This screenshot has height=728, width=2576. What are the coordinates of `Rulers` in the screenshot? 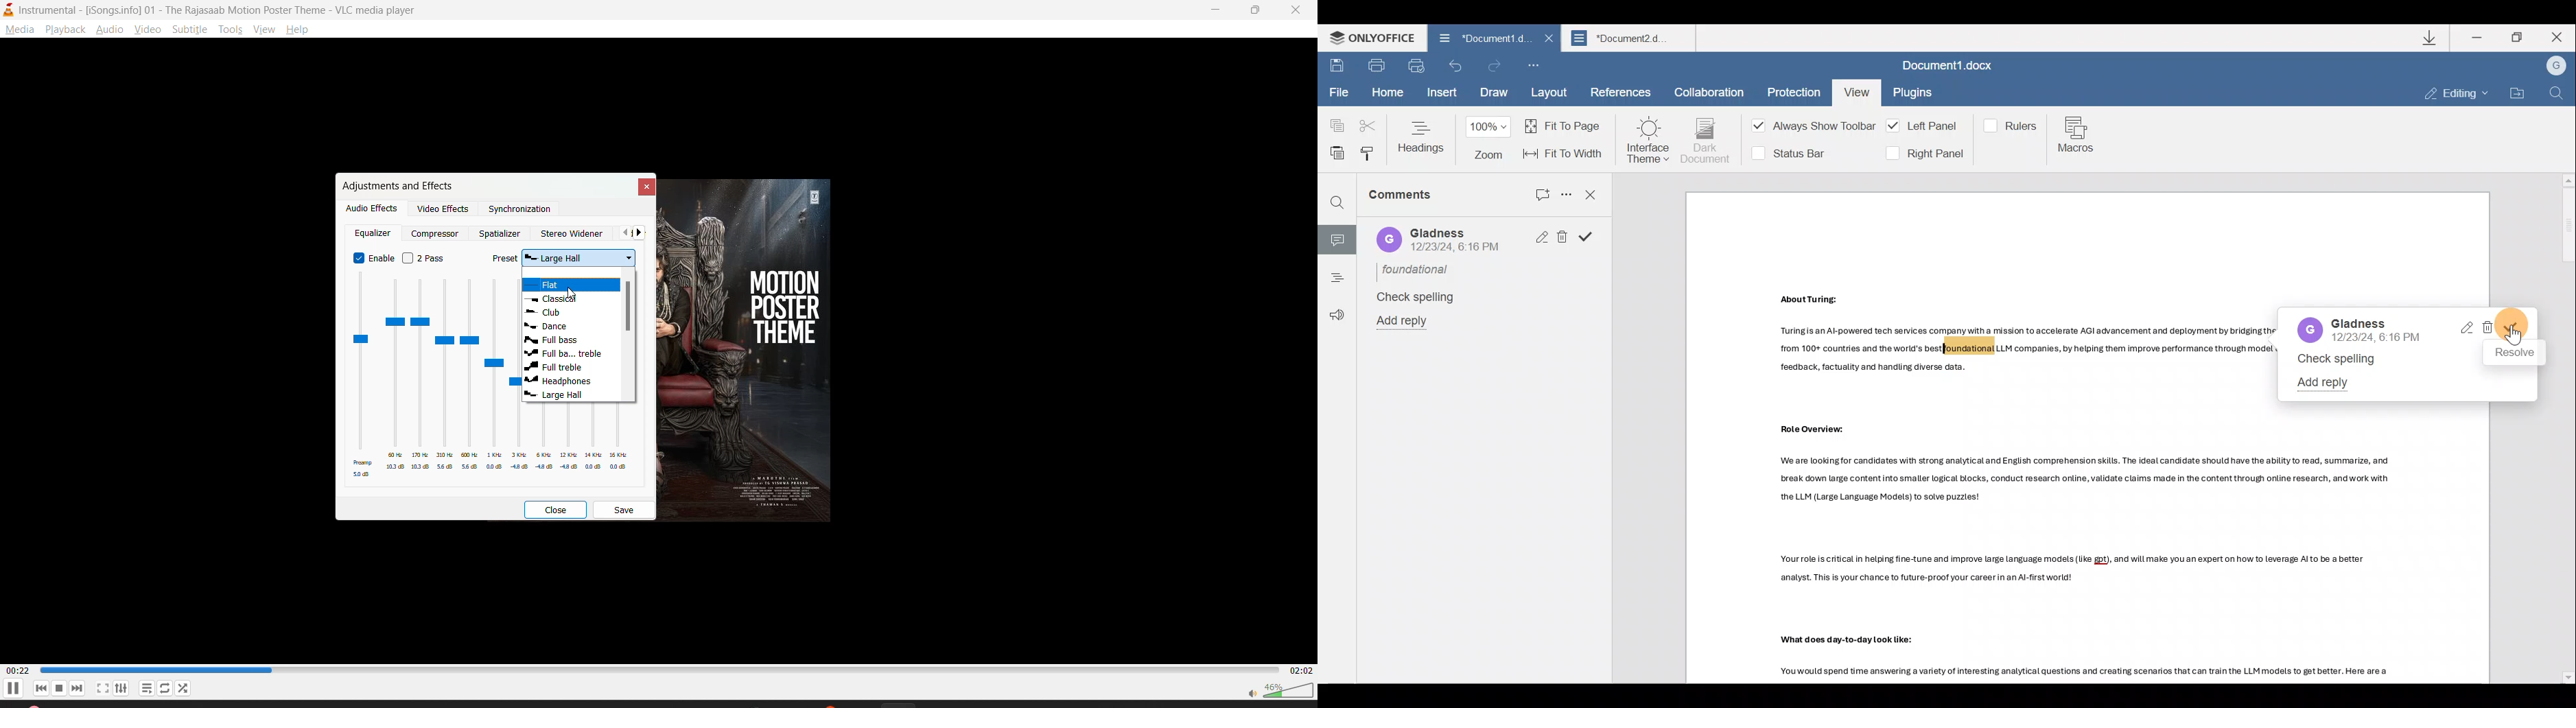 It's located at (2013, 125).